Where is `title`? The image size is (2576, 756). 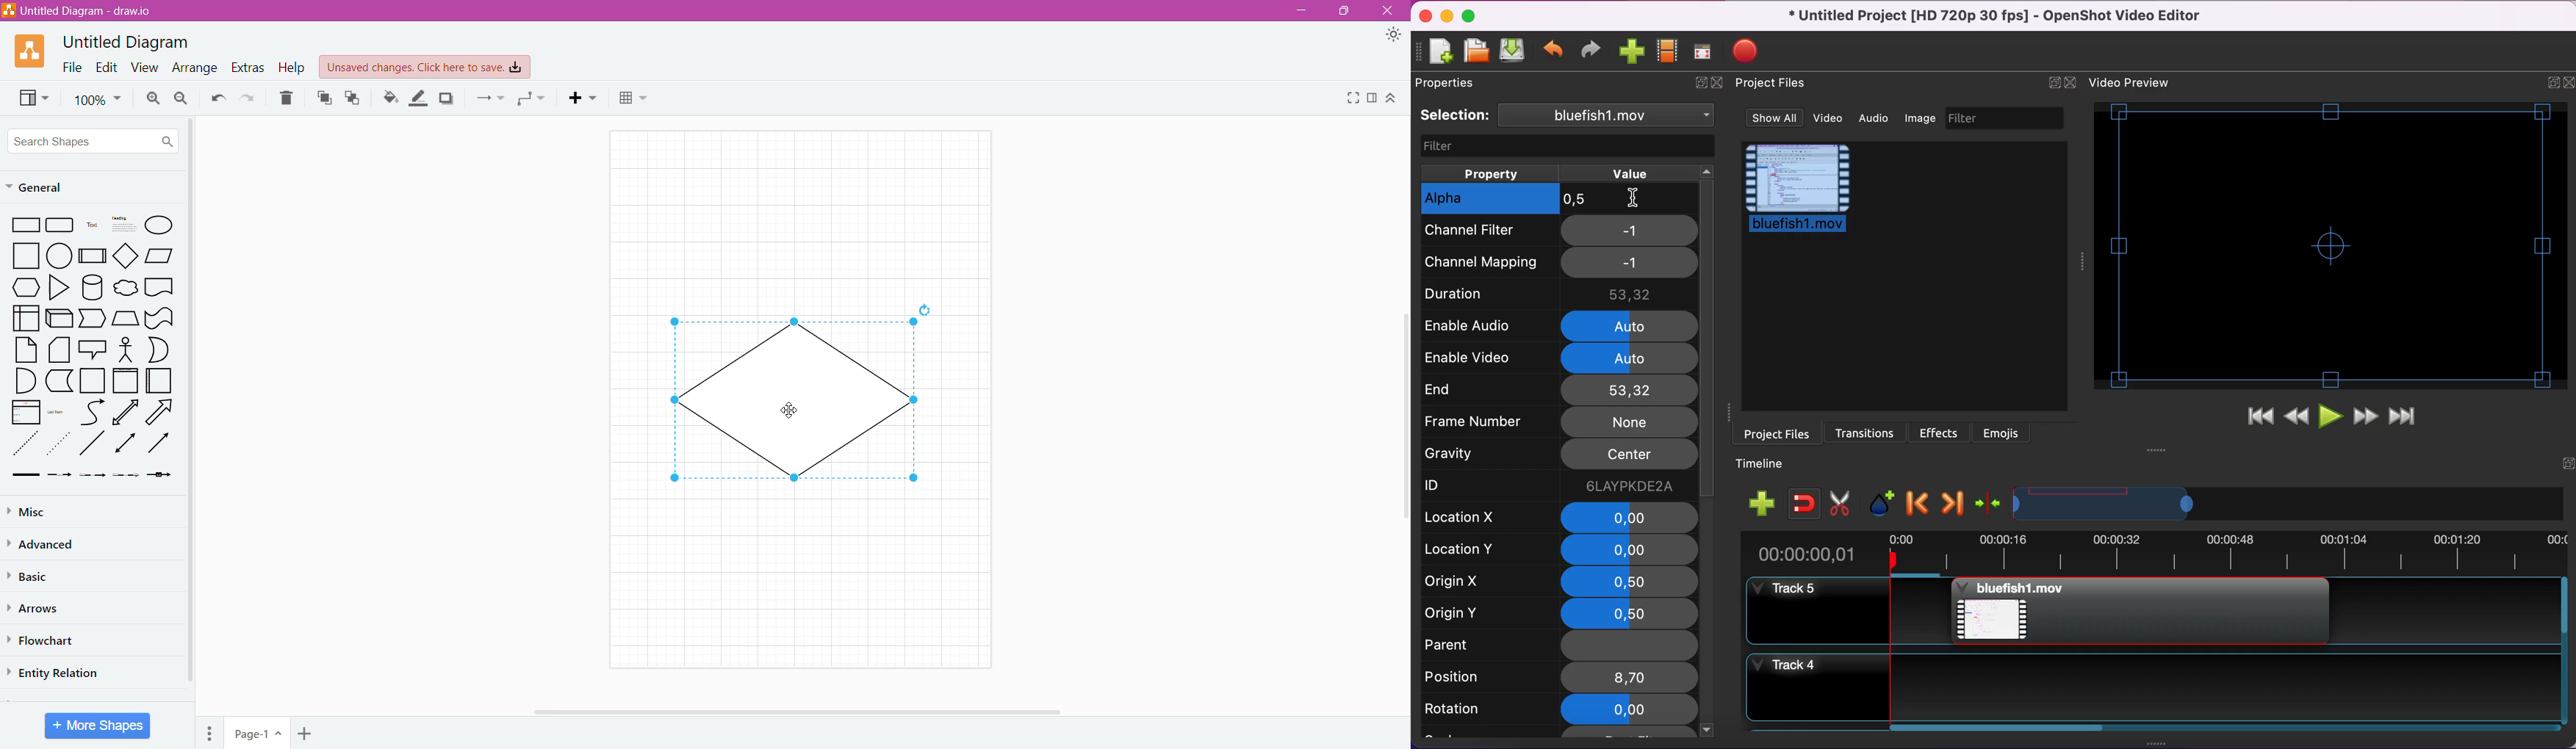 title is located at coordinates (1996, 16).